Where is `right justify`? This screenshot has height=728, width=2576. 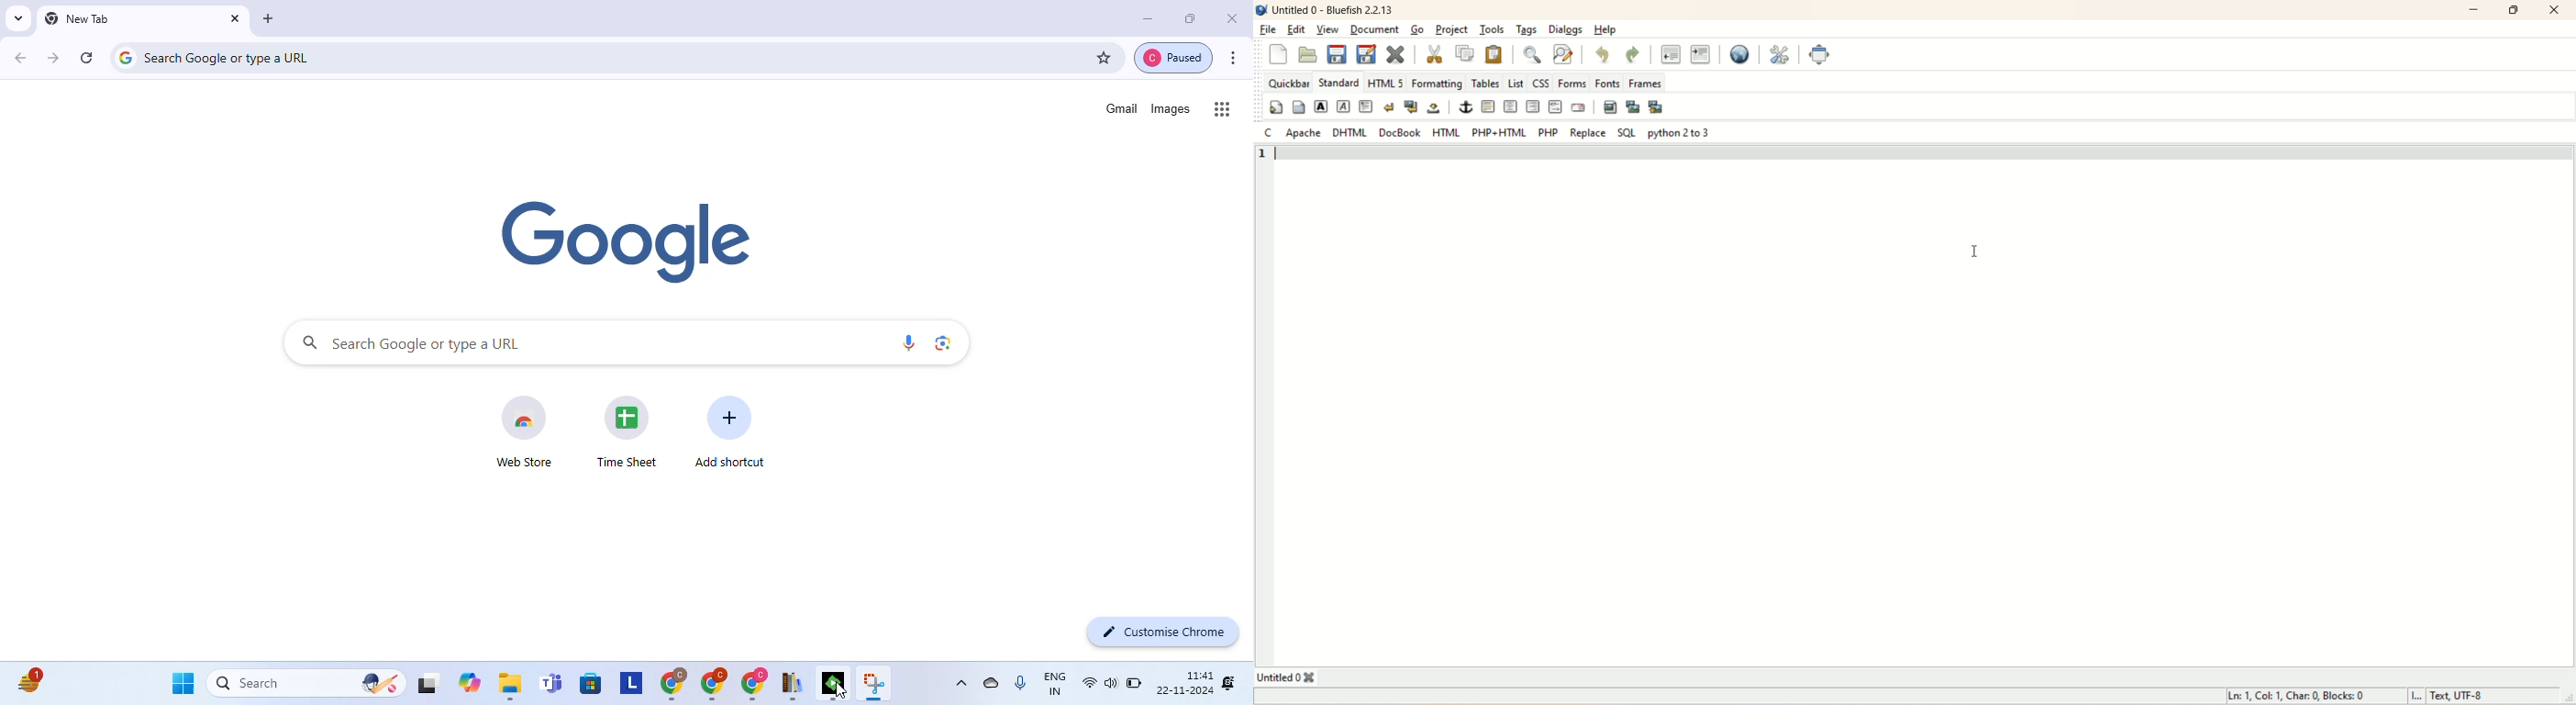 right justify is located at coordinates (1532, 106).